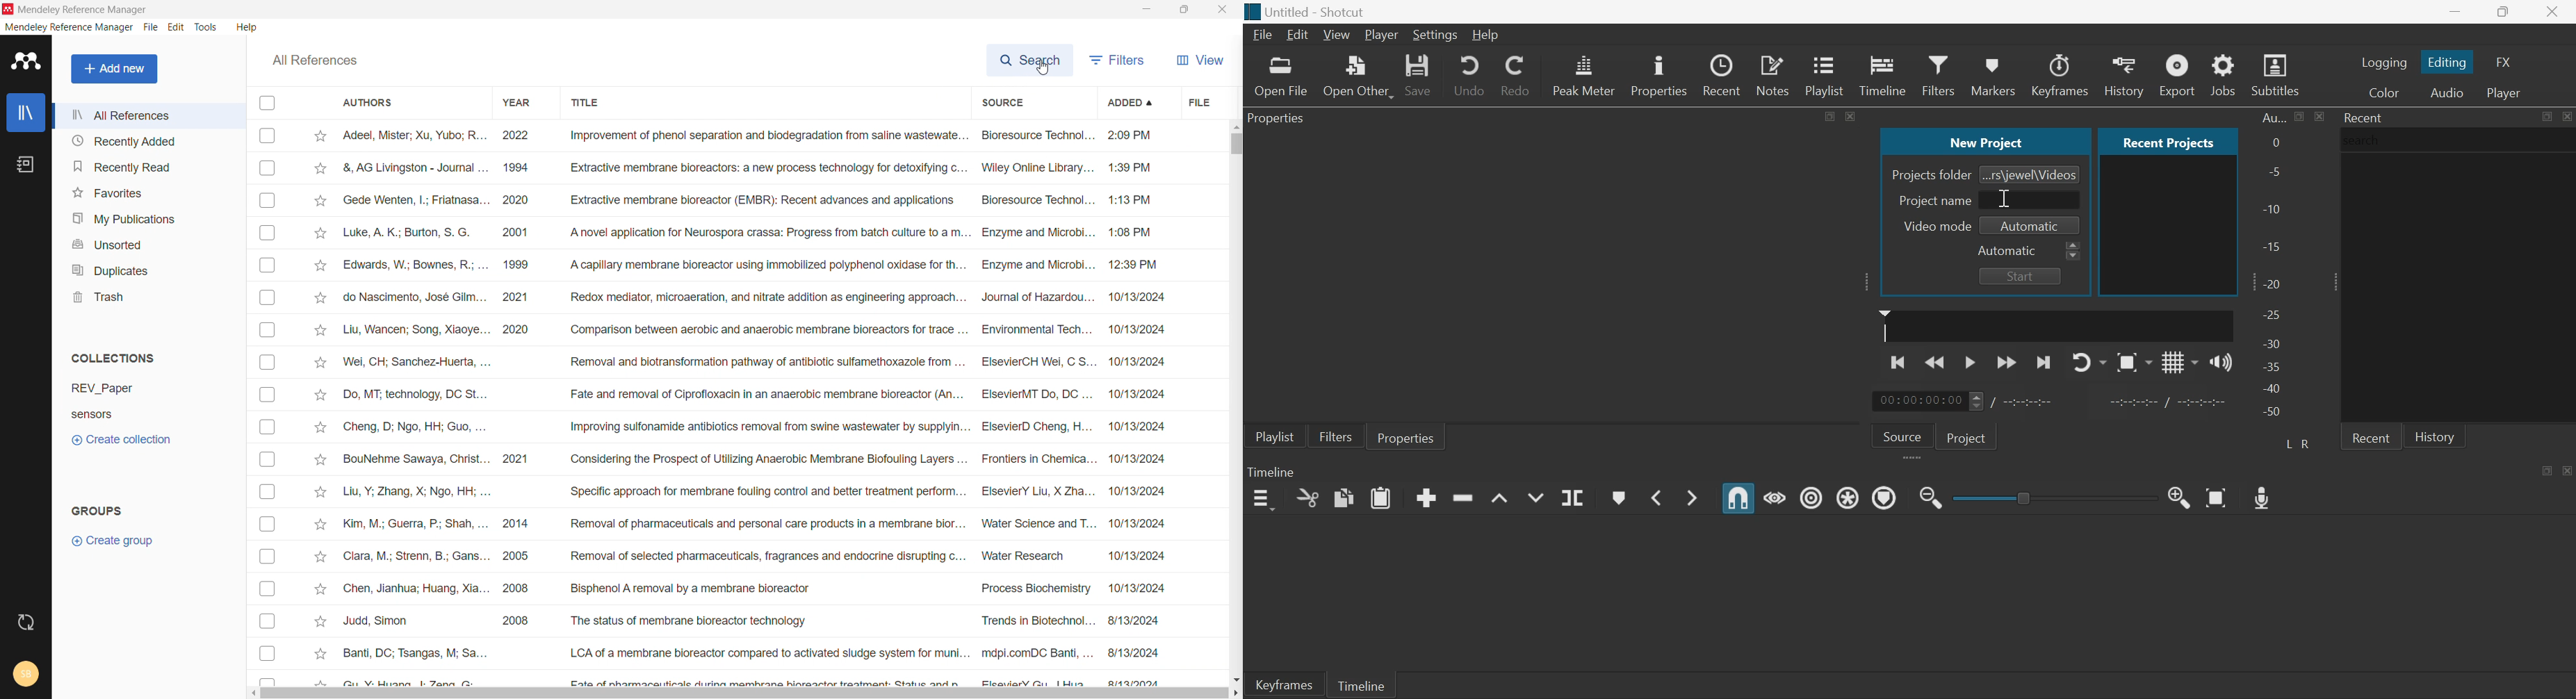 Image resolution: width=2576 pixels, height=700 pixels. Describe the element at coordinates (8, 9) in the screenshot. I see `logo` at that location.